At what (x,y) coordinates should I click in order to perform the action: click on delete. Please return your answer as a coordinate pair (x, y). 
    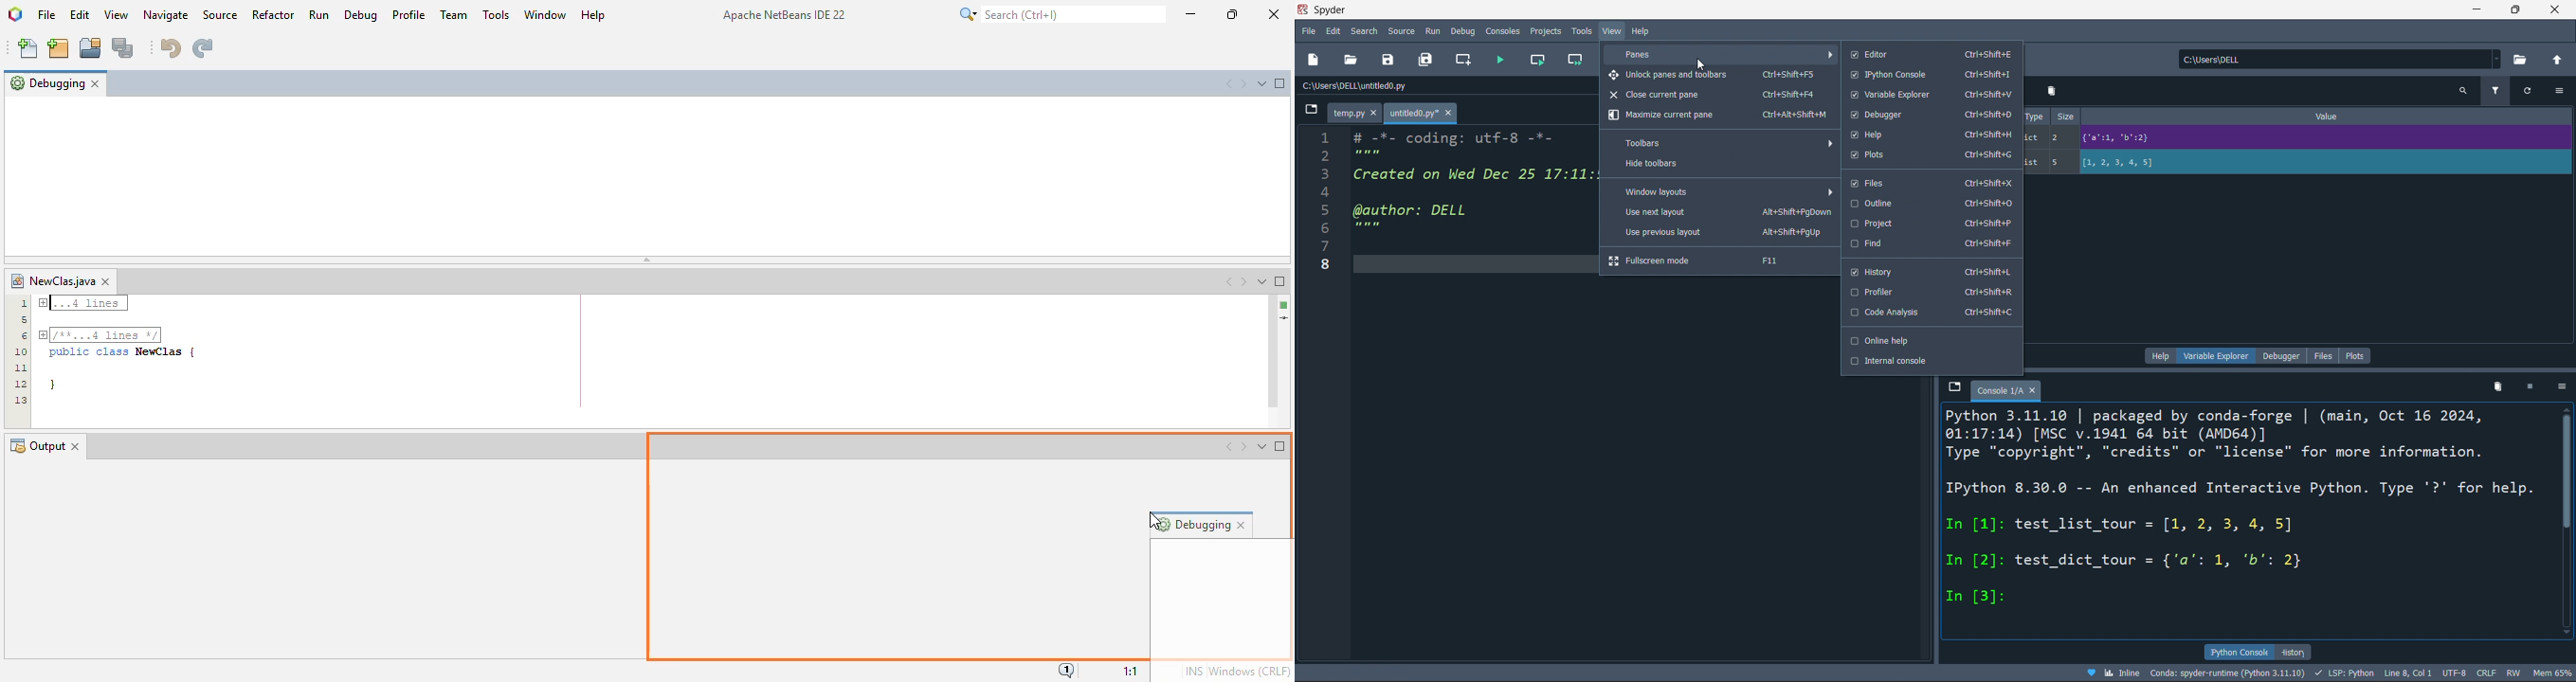
    Looking at the image, I should click on (2052, 91).